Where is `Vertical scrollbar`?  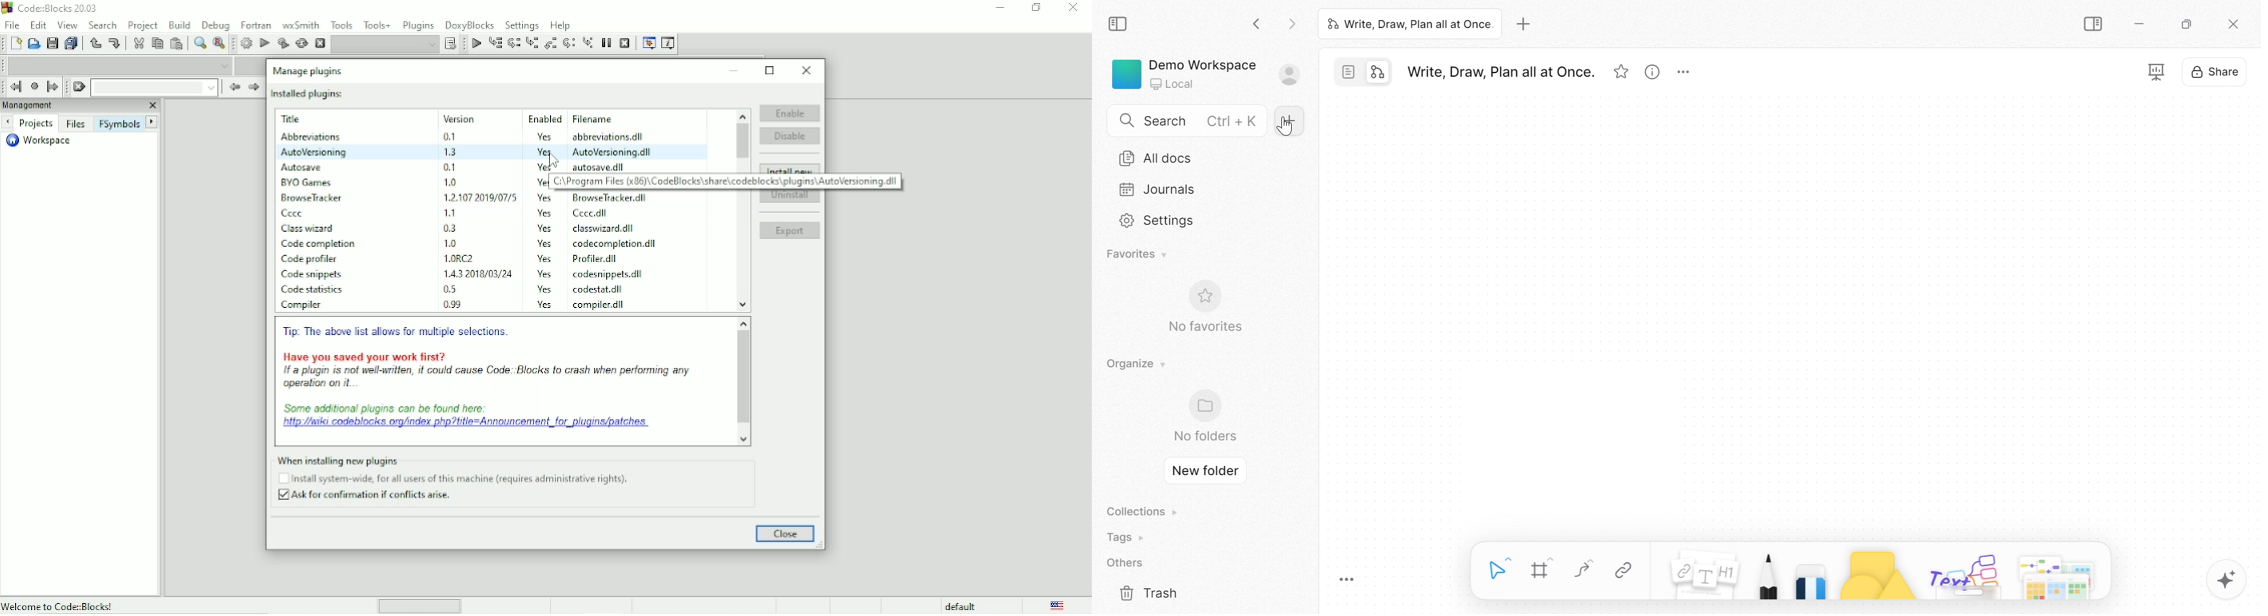 Vertical scrollbar is located at coordinates (741, 139).